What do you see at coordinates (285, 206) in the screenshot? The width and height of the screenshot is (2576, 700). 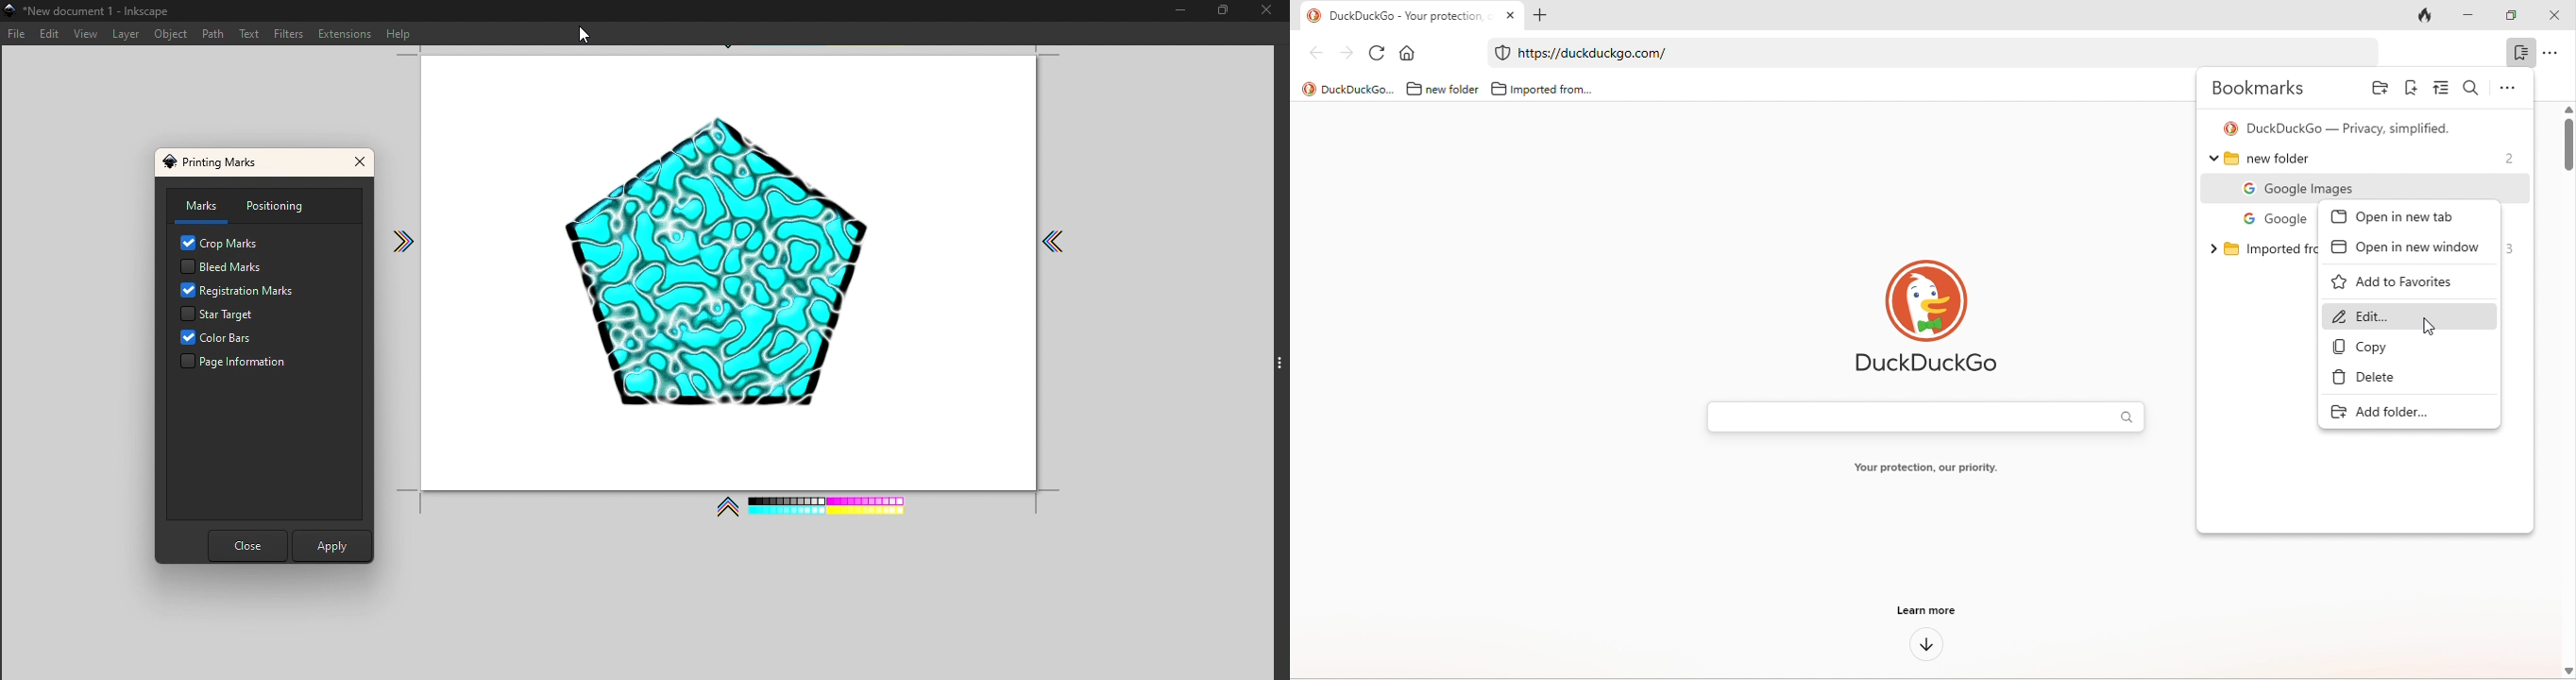 I see `Positioning` at bounding box center [285, 206].